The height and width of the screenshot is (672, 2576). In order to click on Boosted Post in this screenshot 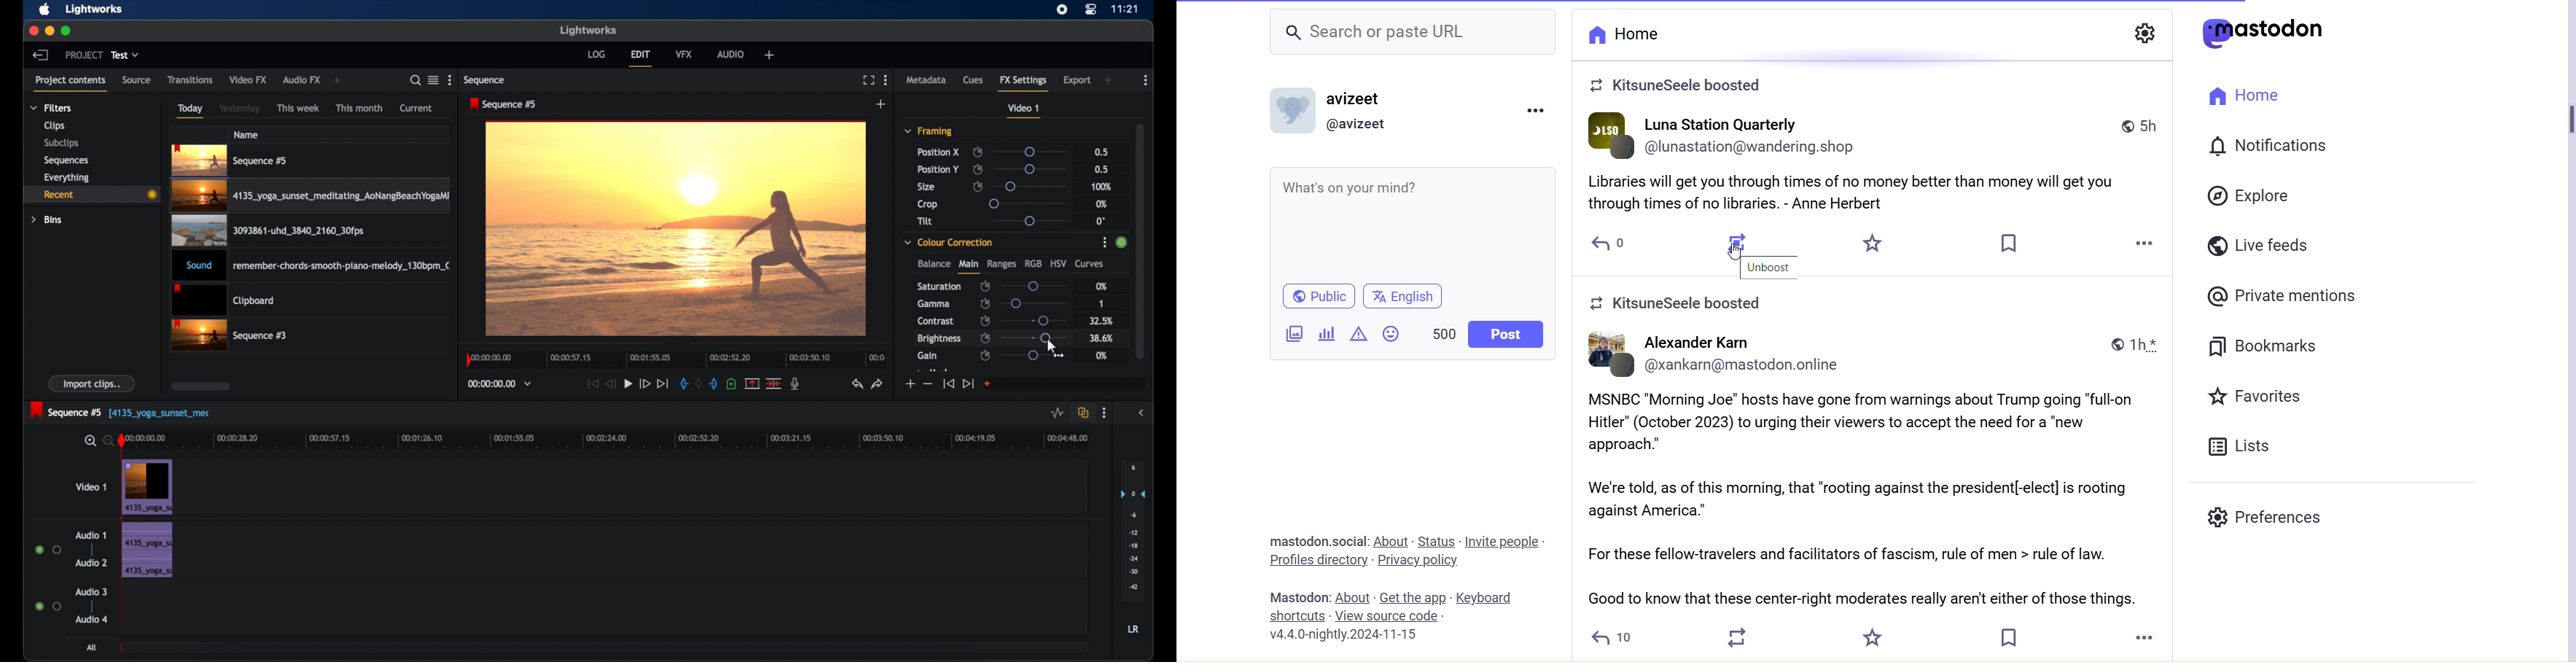, I will do `click(1687, 87)`.